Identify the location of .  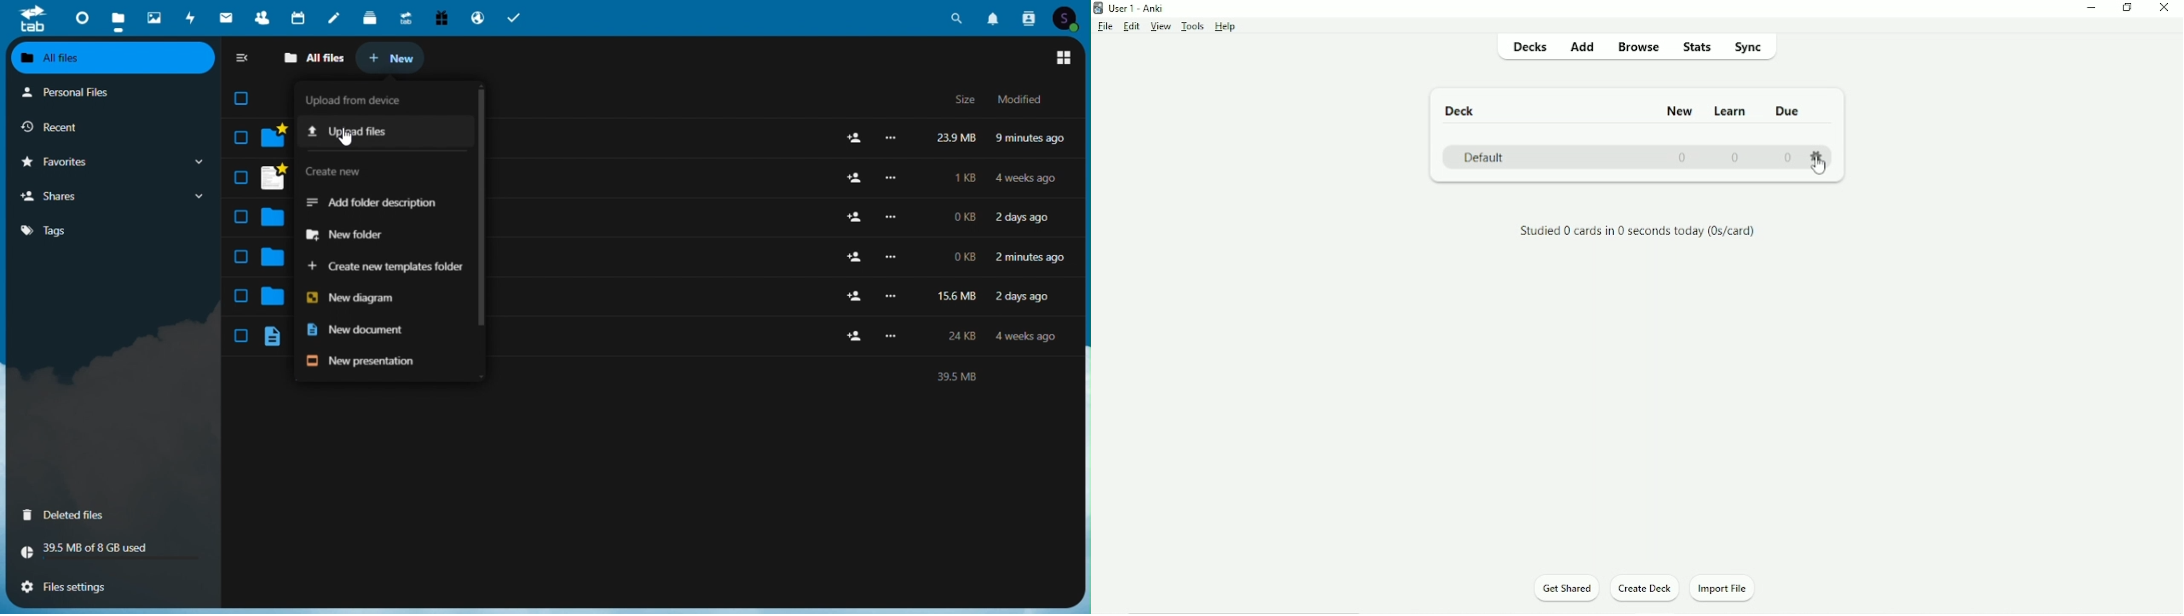
(950, 255).